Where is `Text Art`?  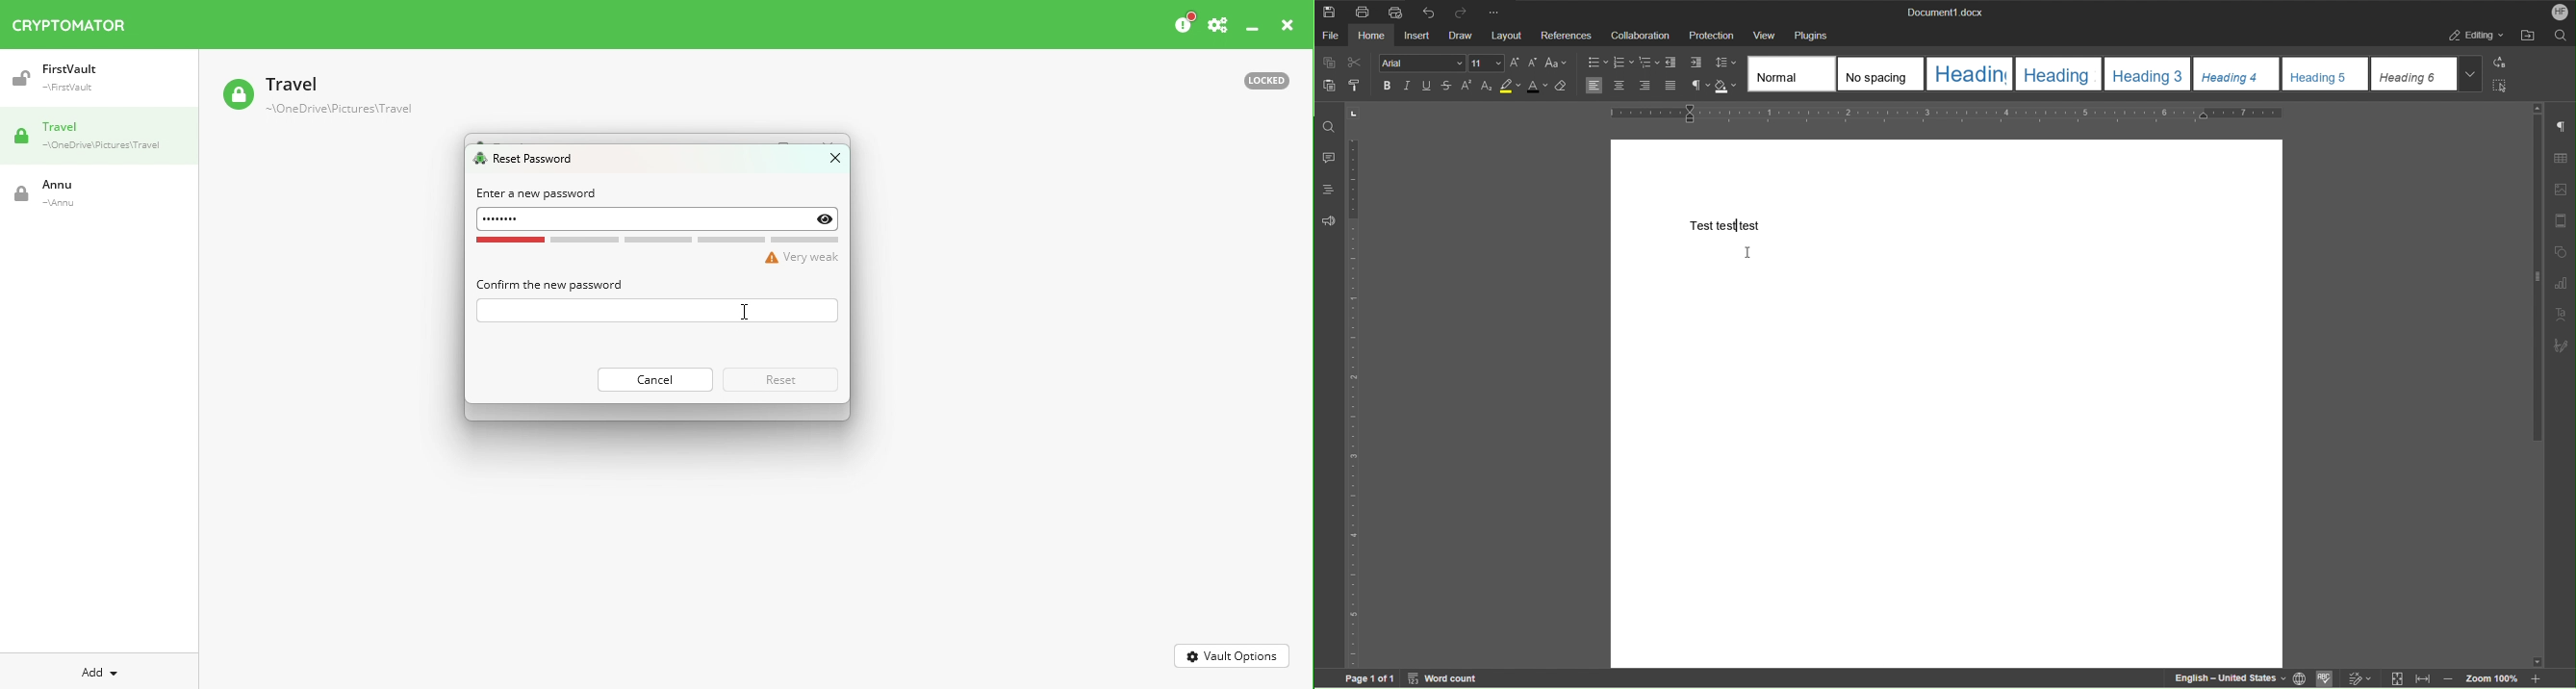 Text Art is located at coordinates (2560, 315).